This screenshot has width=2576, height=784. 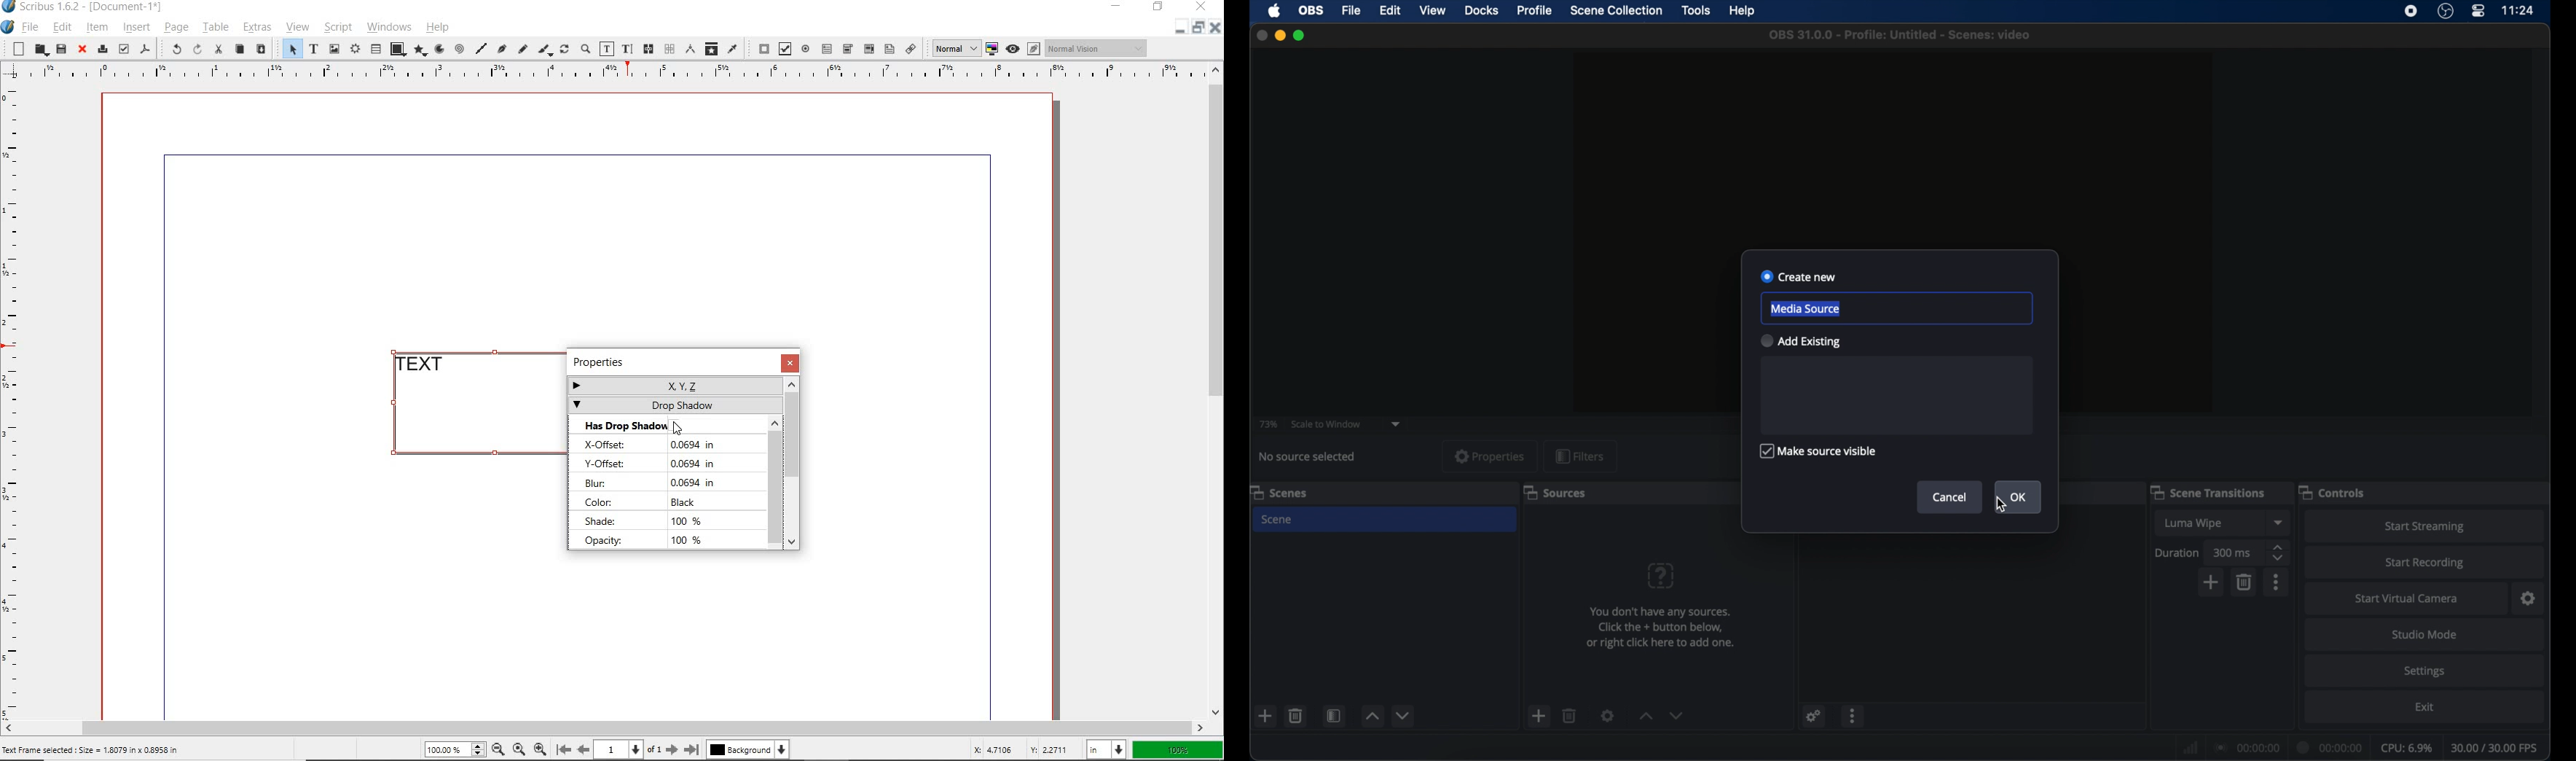 What do you see at coordinates (1899, 35) in the screenshot?
I see `file name` at bounding box center [1899, 35].